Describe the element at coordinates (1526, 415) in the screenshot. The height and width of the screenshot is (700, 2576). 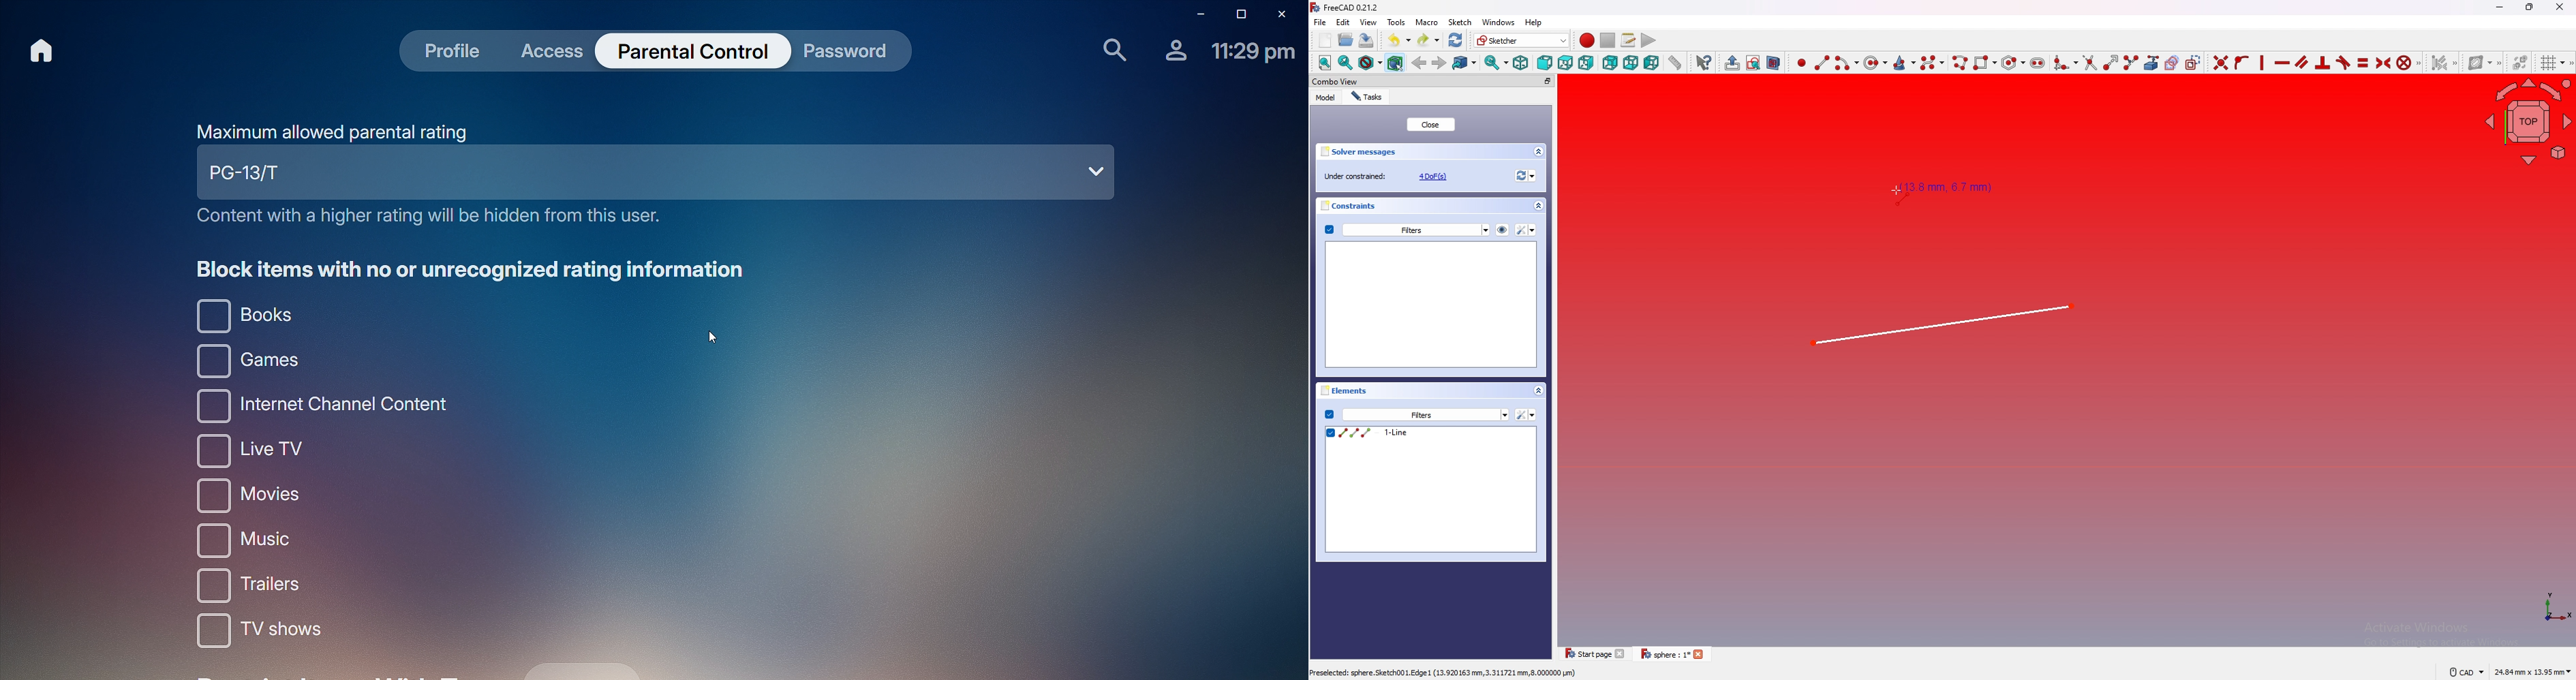
I see `Filter` at that location.